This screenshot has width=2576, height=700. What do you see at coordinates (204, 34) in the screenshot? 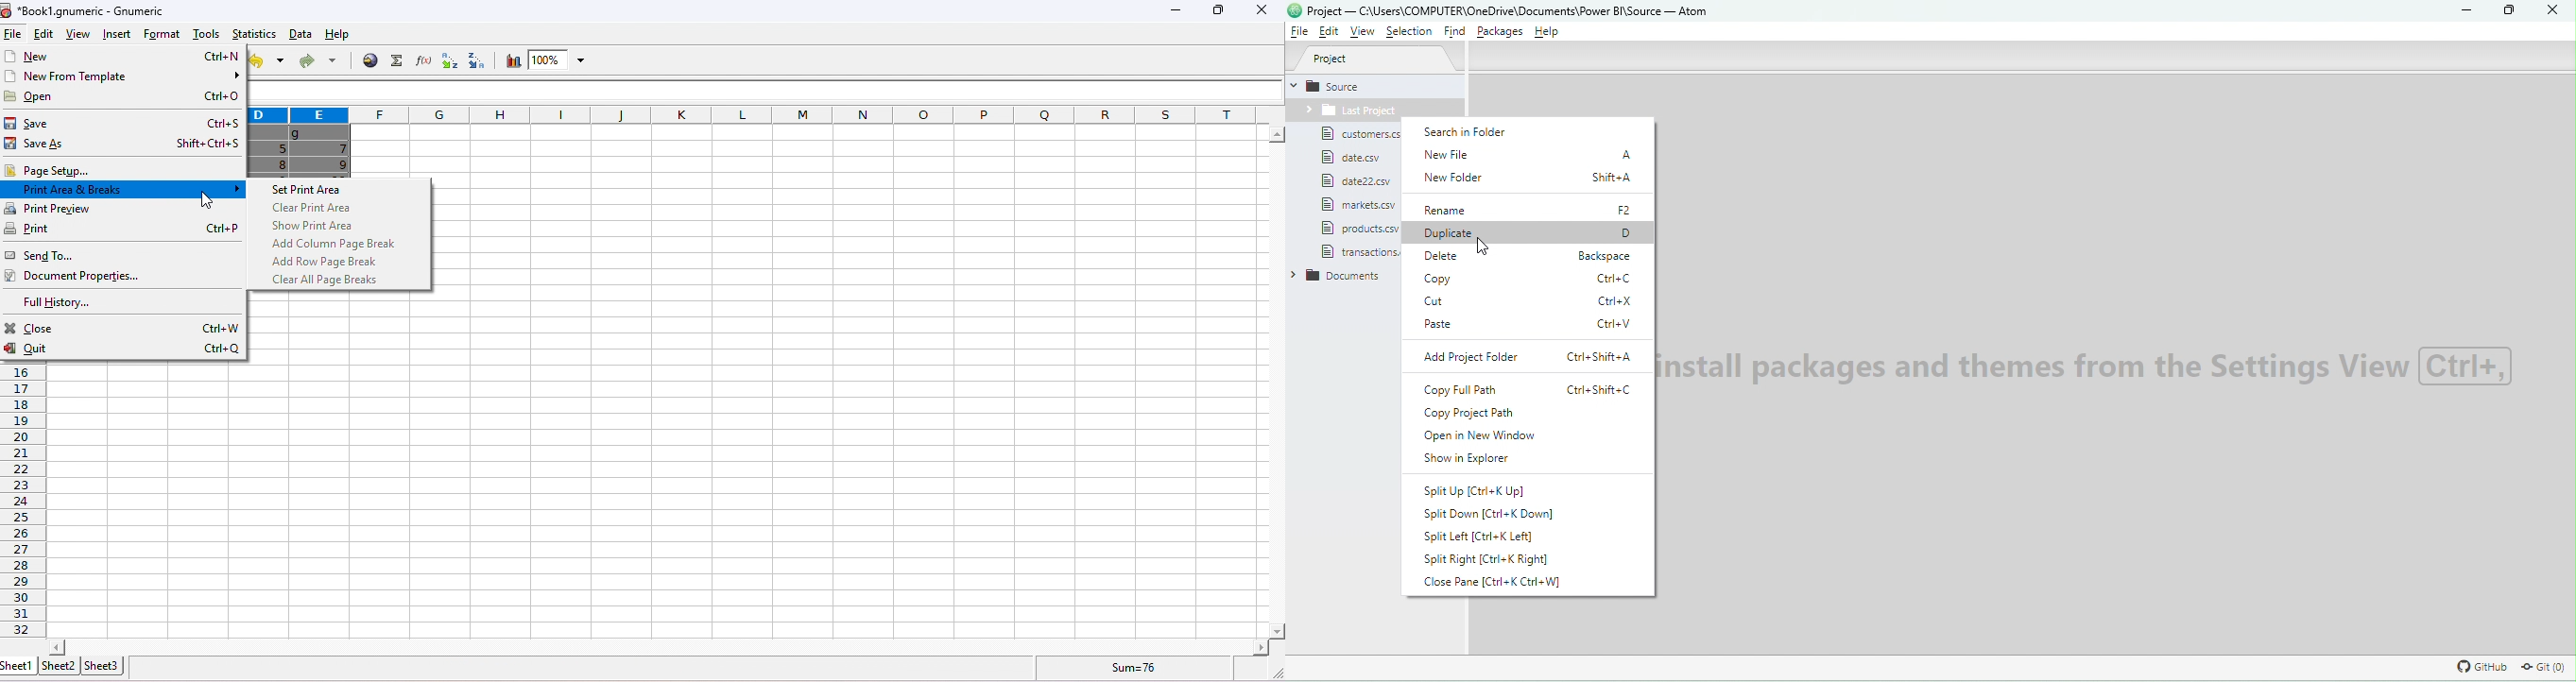
I see `tools` at bounding box center [204, 34].